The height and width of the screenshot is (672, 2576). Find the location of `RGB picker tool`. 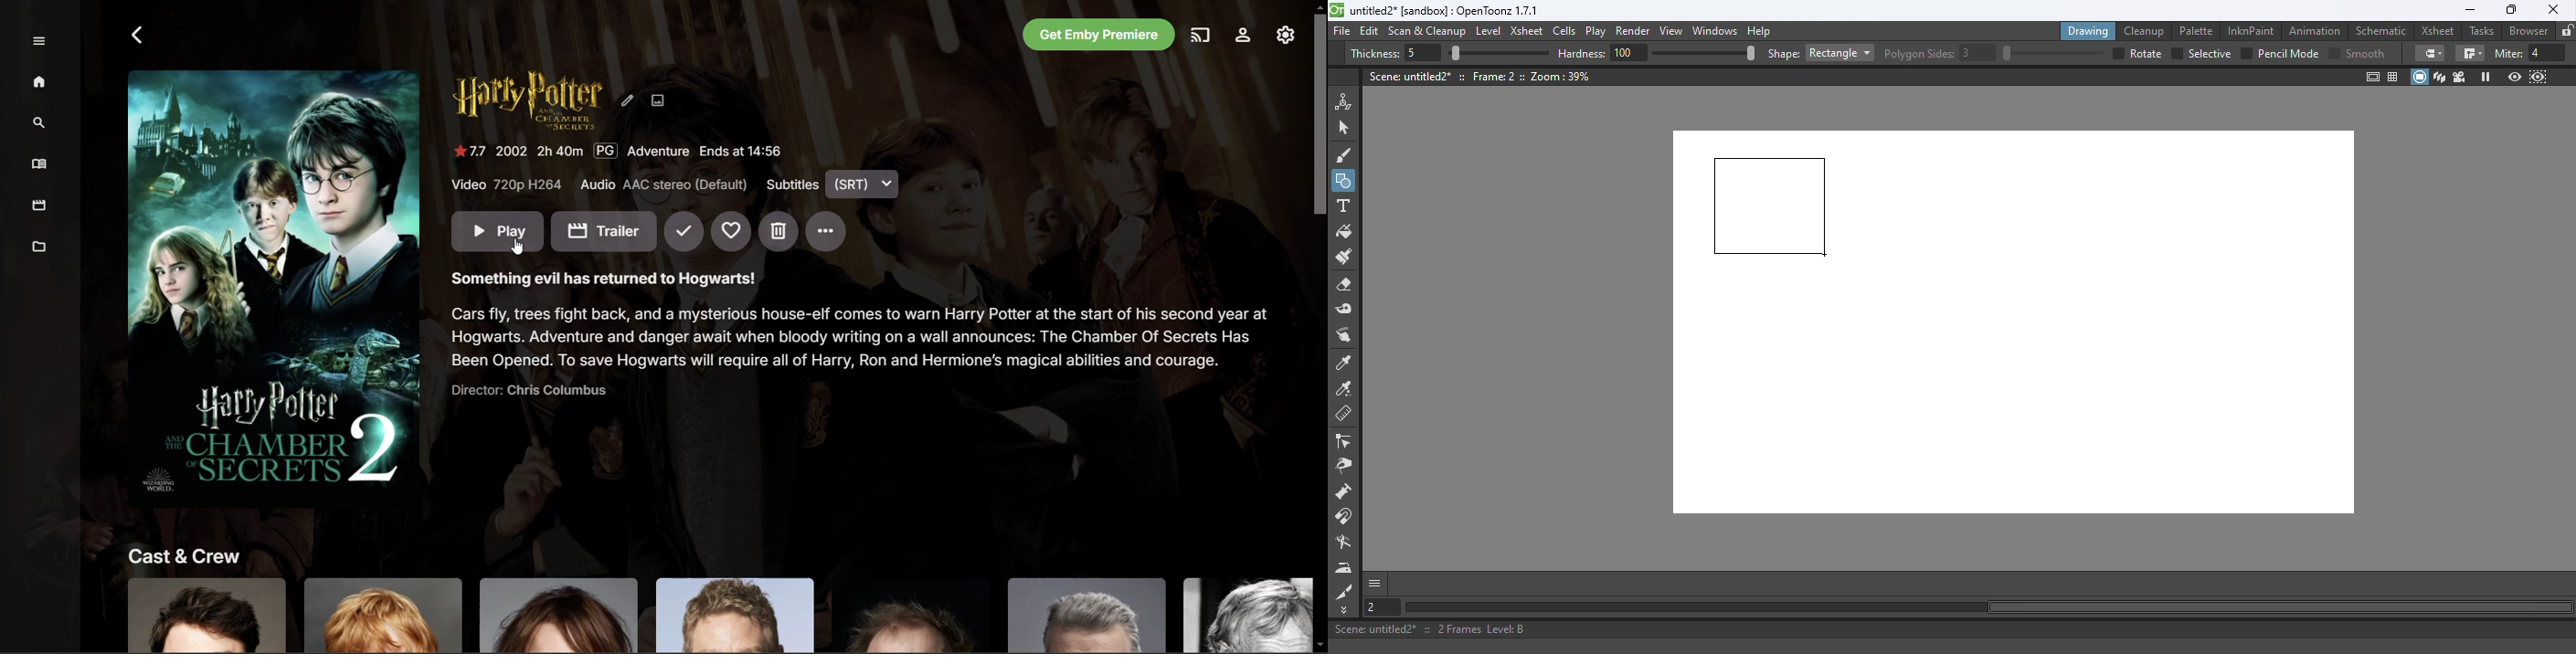

RGB picker tool is located at coordinates (1347, 390).